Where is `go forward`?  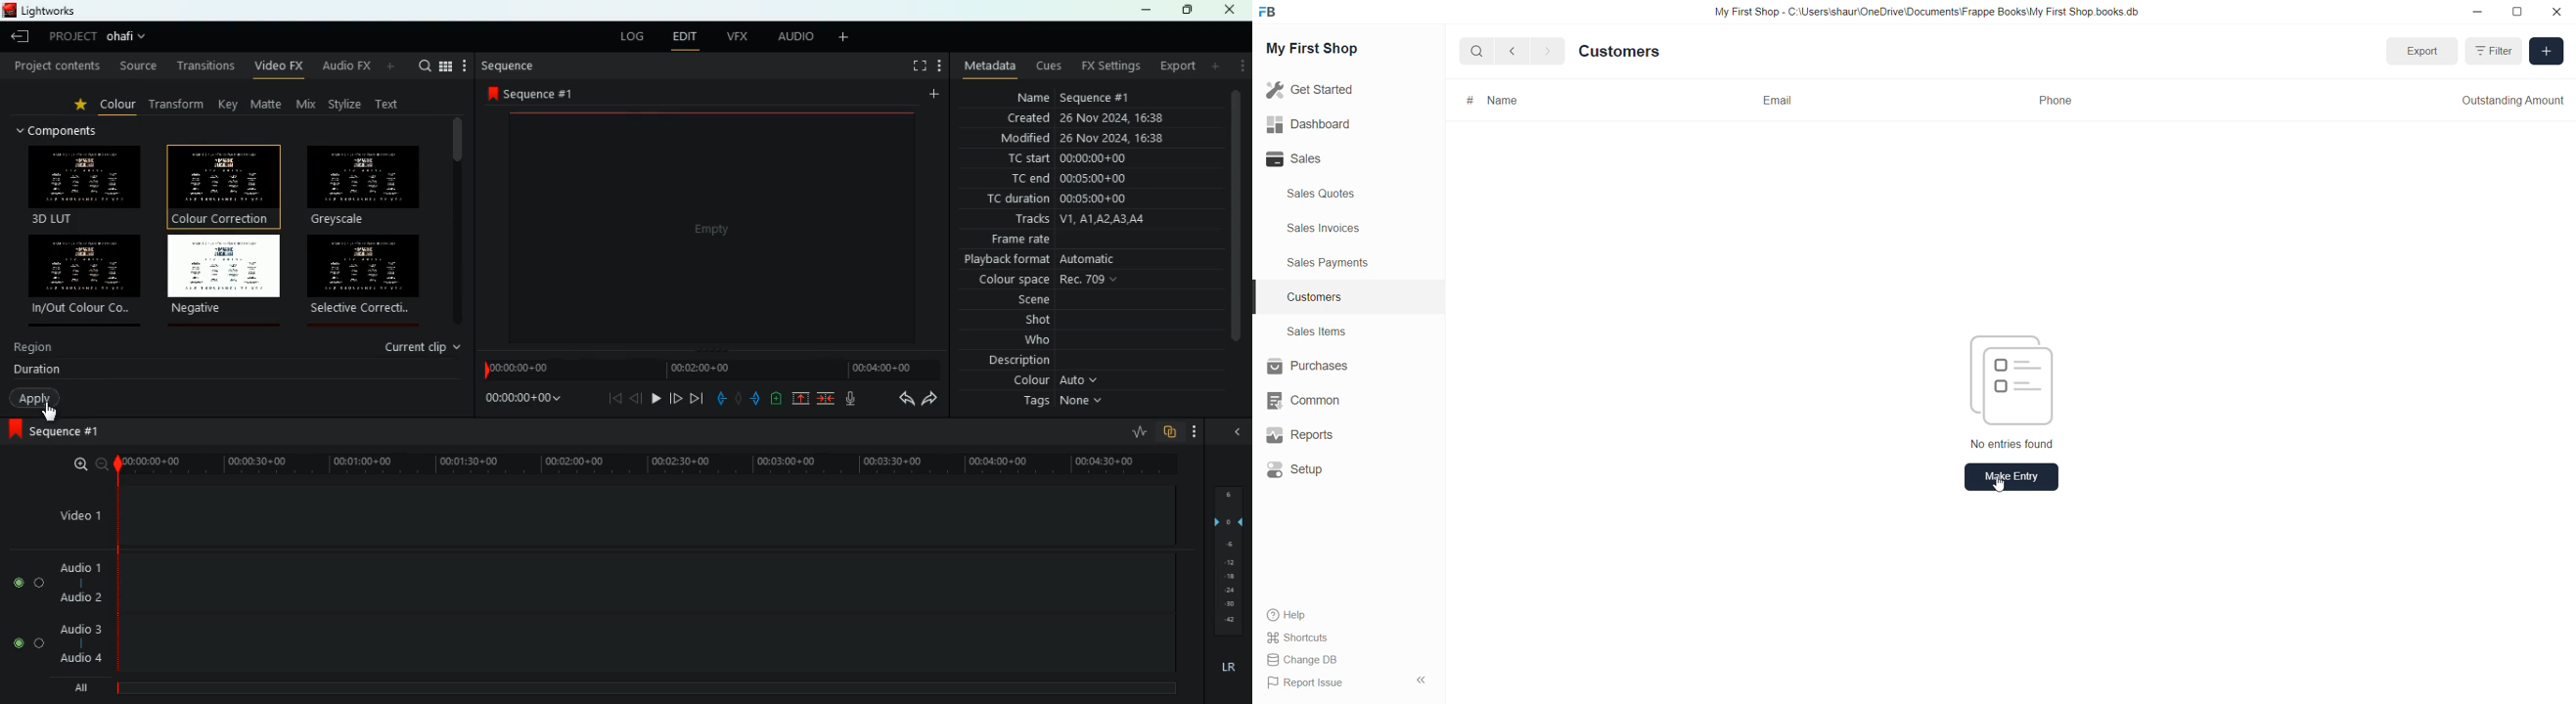 go forward is located at coordinates (1547, 52).